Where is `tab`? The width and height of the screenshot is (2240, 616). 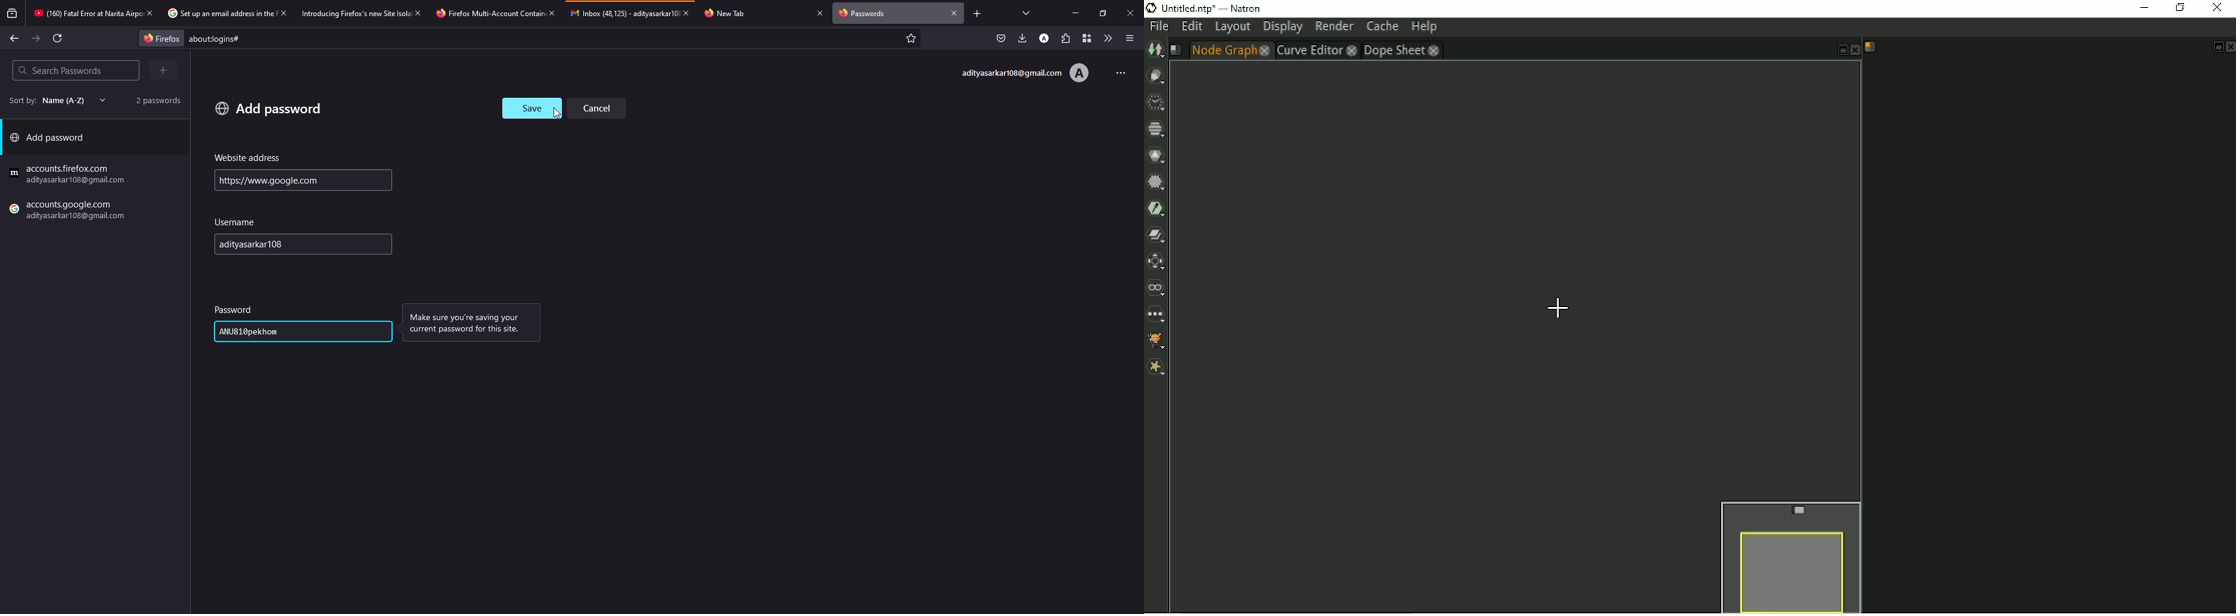
tab is located at coordinates (219, 14).